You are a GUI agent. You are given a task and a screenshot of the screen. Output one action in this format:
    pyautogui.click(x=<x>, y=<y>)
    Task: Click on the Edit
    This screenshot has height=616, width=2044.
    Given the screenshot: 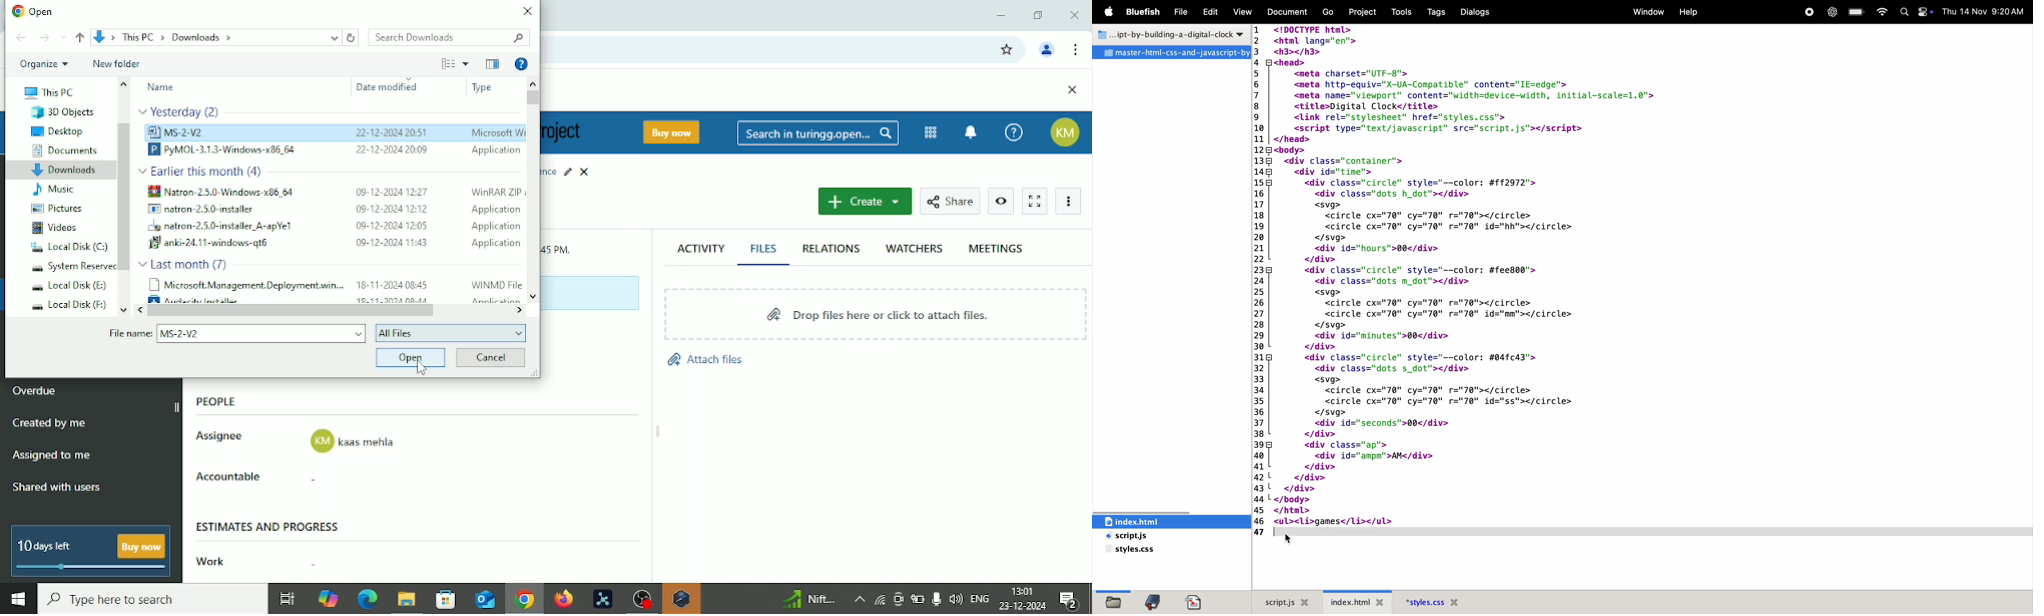 What is the action you would take?
    pyautogui.click(x=1210, y=13)
    